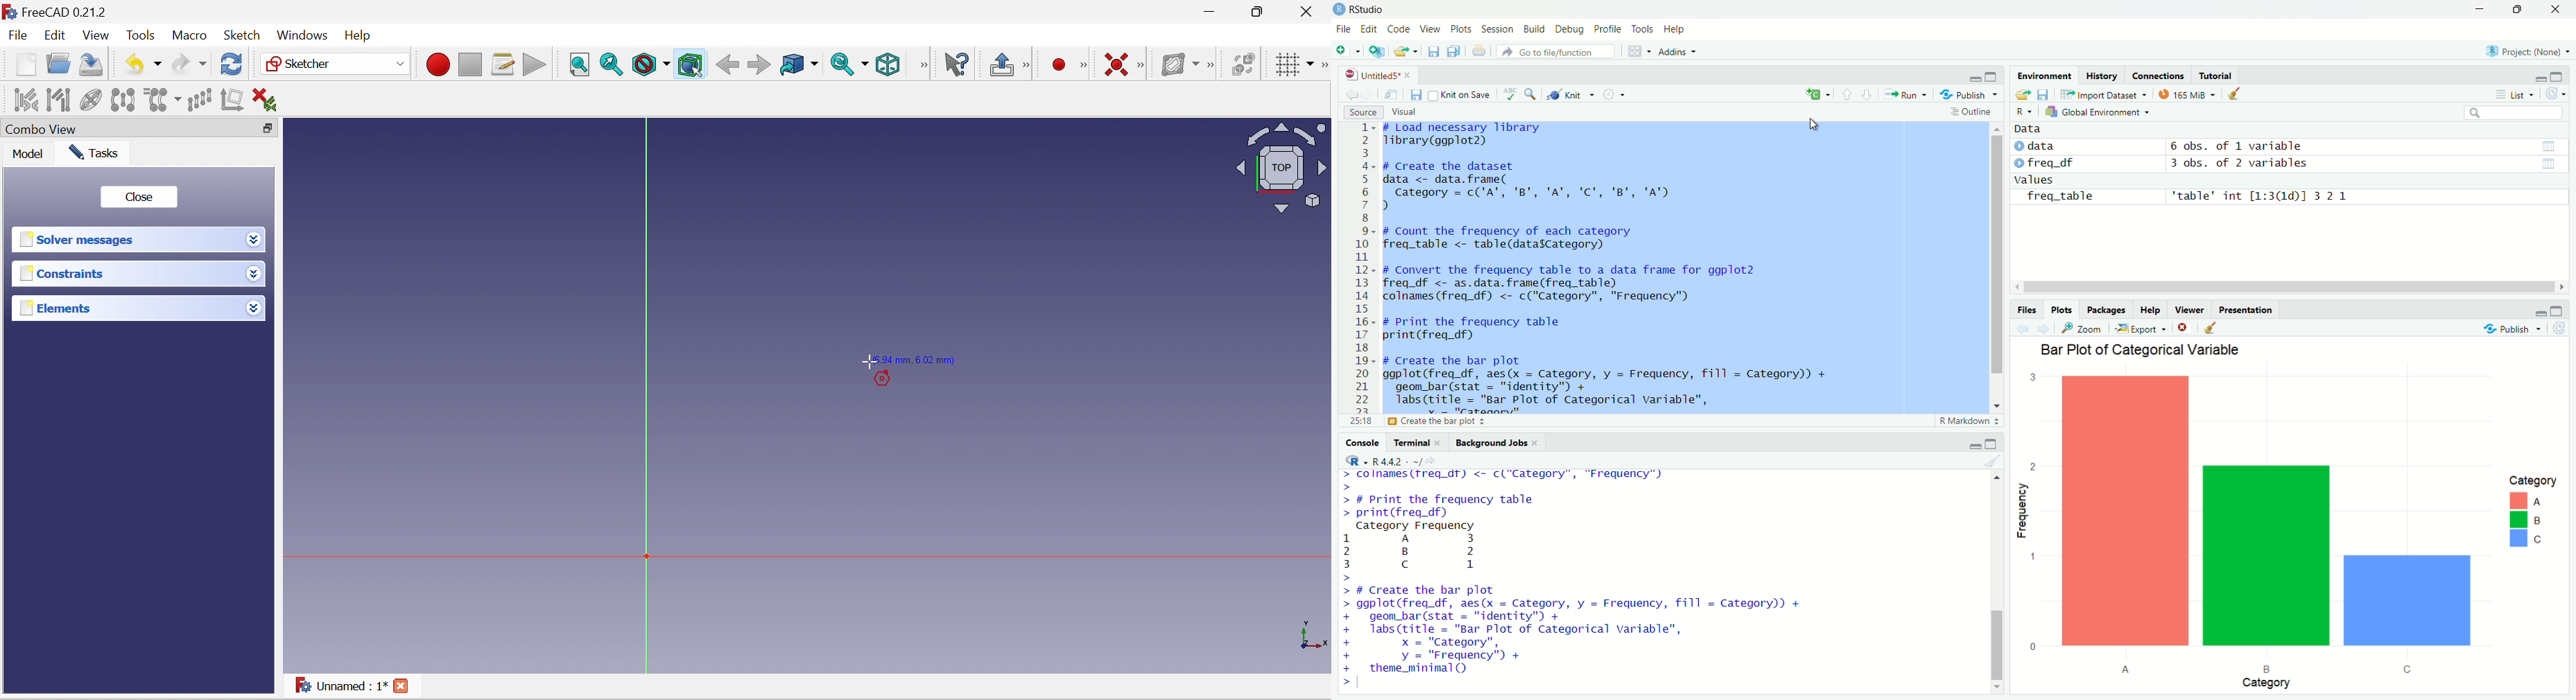  Describe the element at coordinates (1971, 111) in the screenshot. I see `outline` at that location.